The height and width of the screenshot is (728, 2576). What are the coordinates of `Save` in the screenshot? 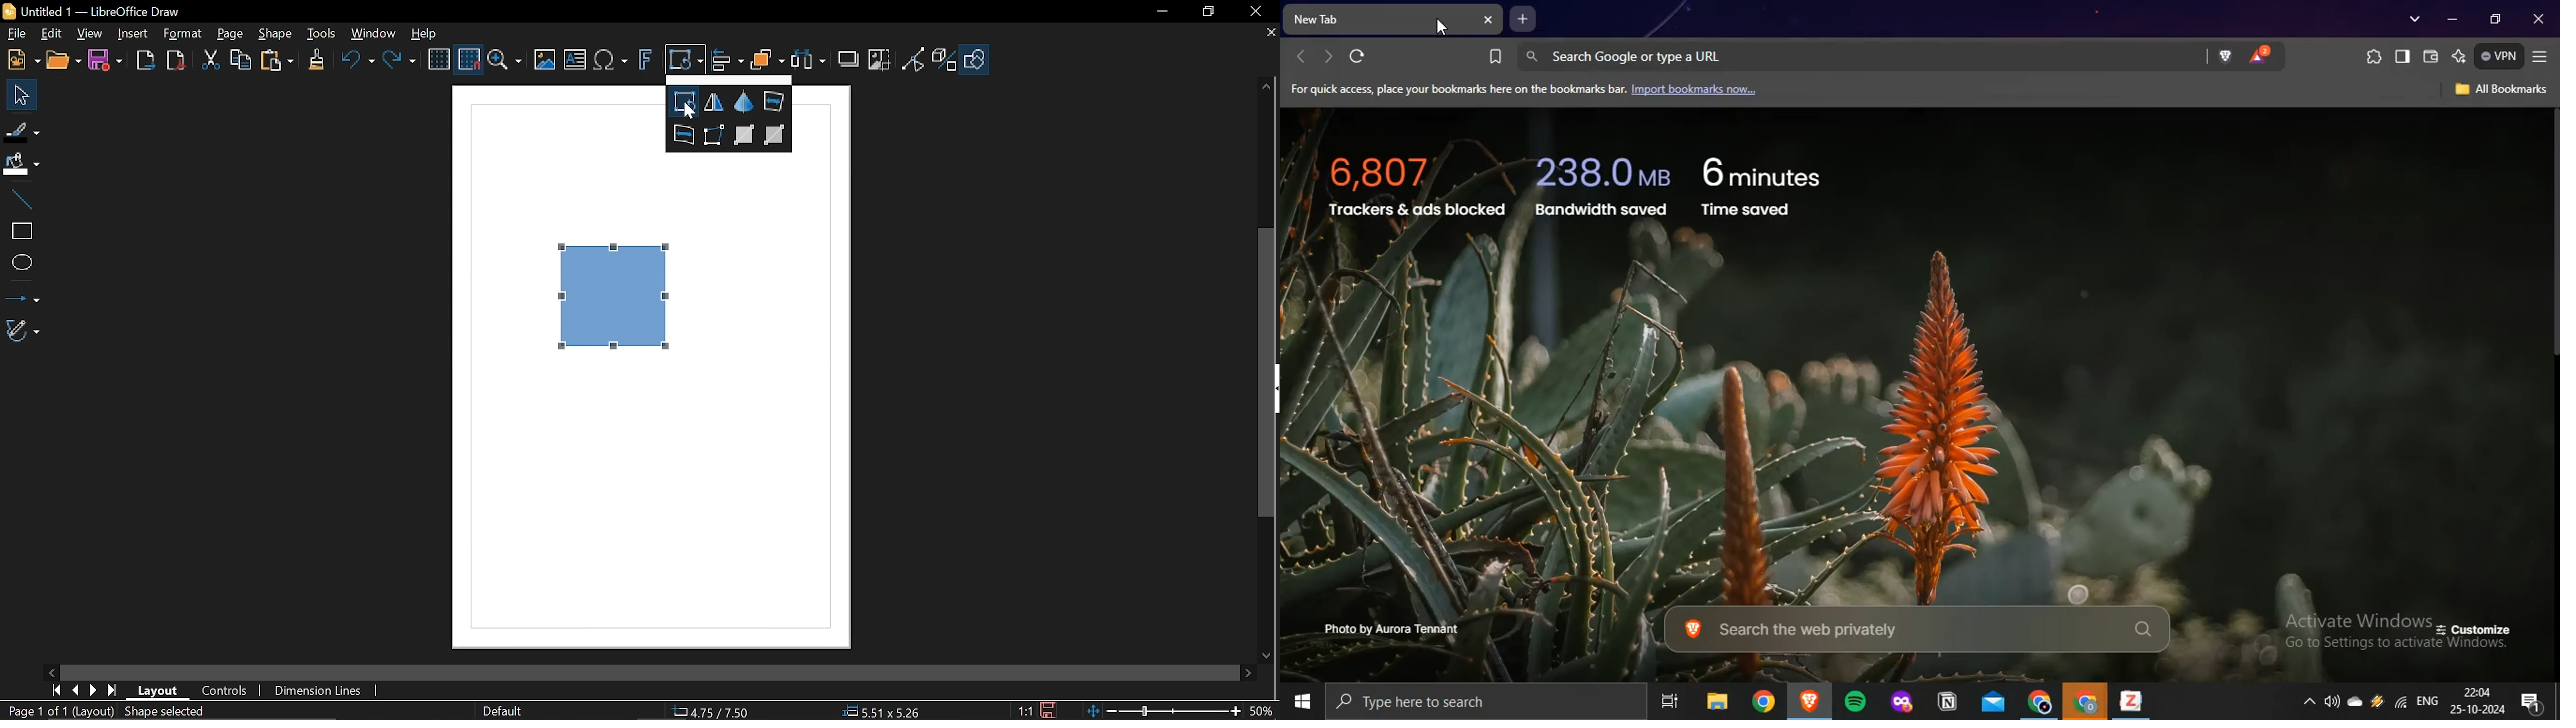 It's located at (1046, 710).